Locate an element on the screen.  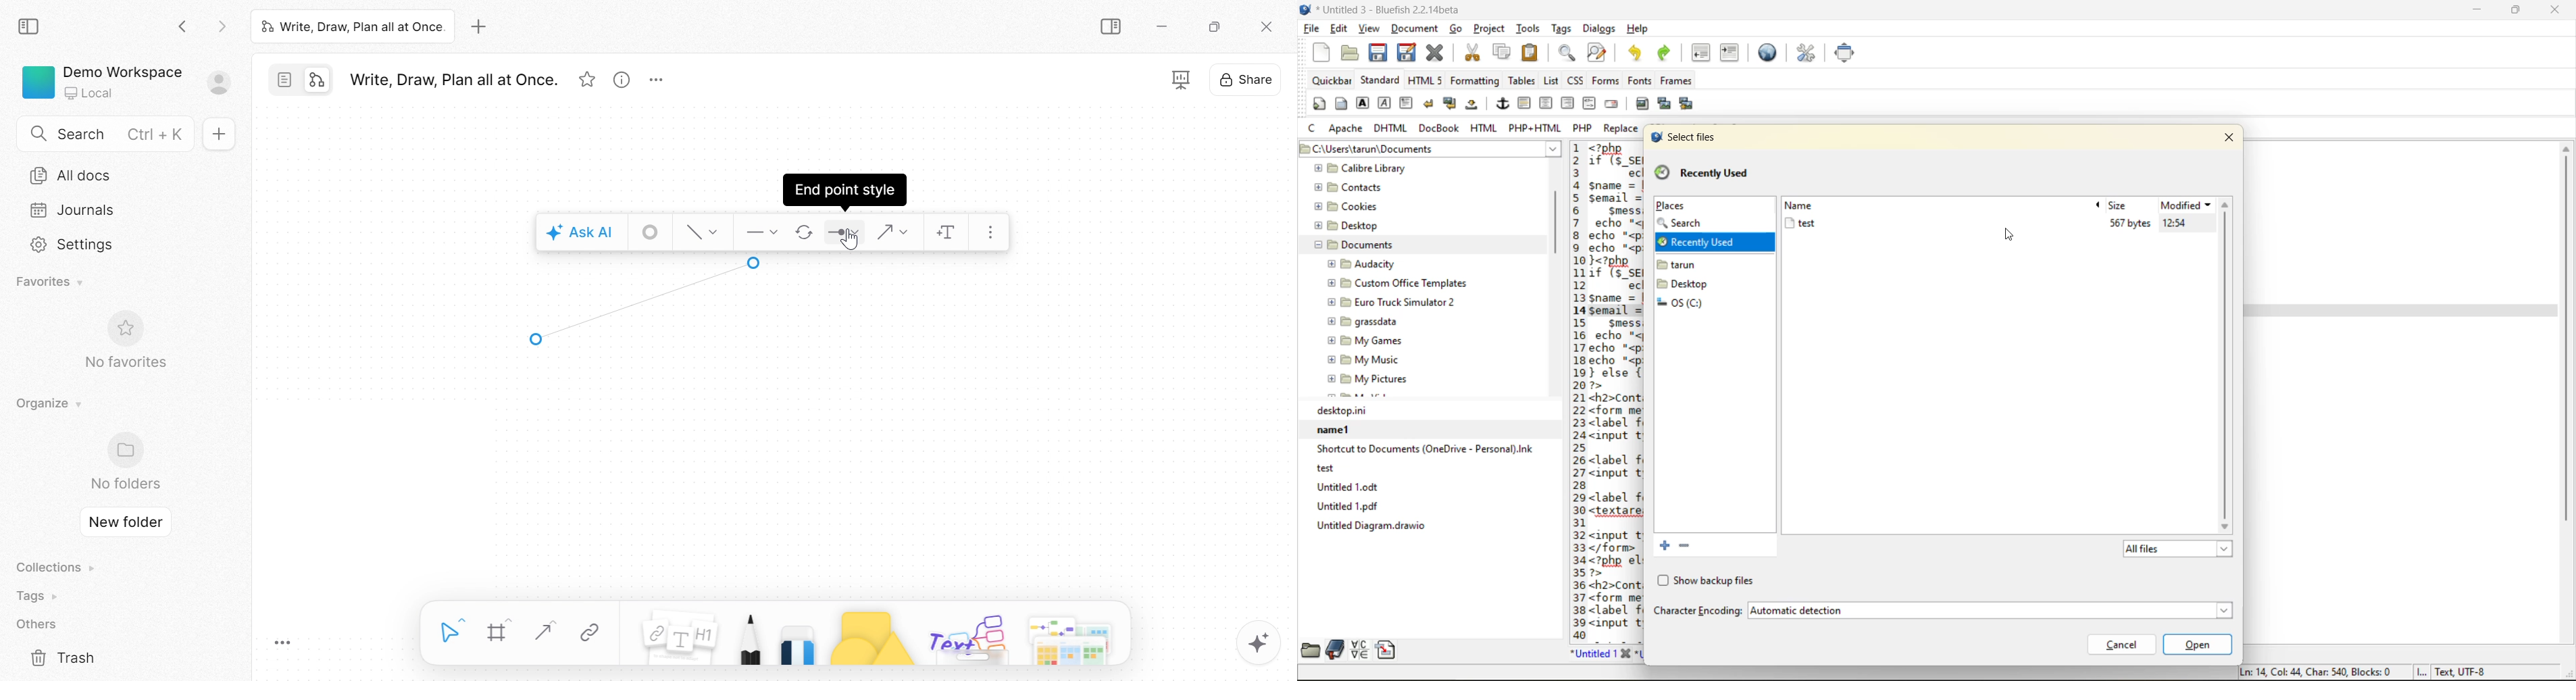
Untitled 1.odt is located at coordinates (1430, 486).